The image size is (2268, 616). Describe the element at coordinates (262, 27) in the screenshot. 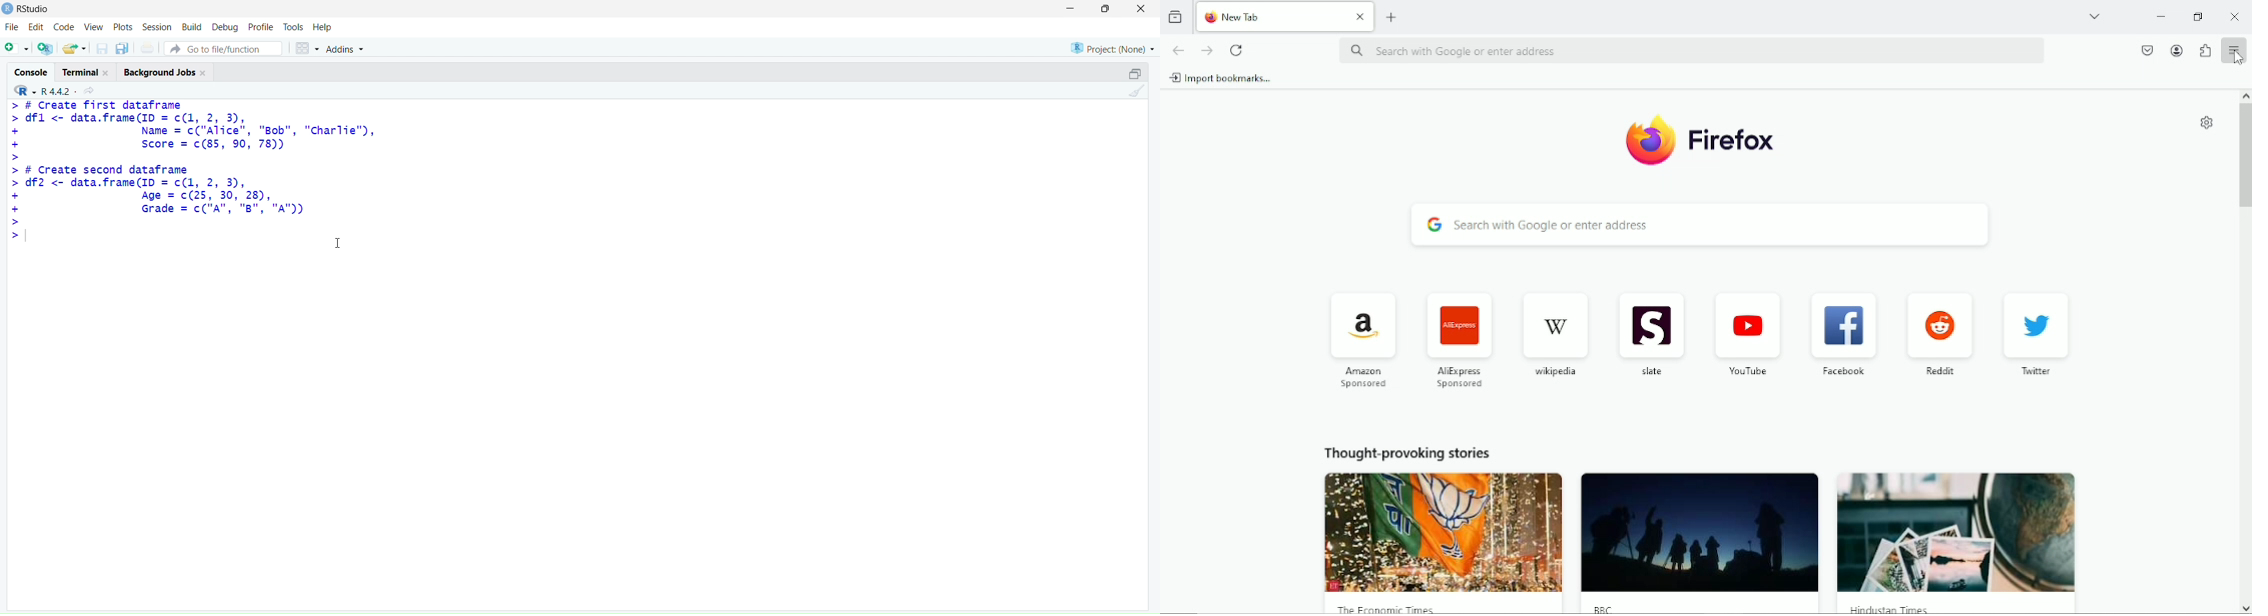

I see `Profile` at that location.